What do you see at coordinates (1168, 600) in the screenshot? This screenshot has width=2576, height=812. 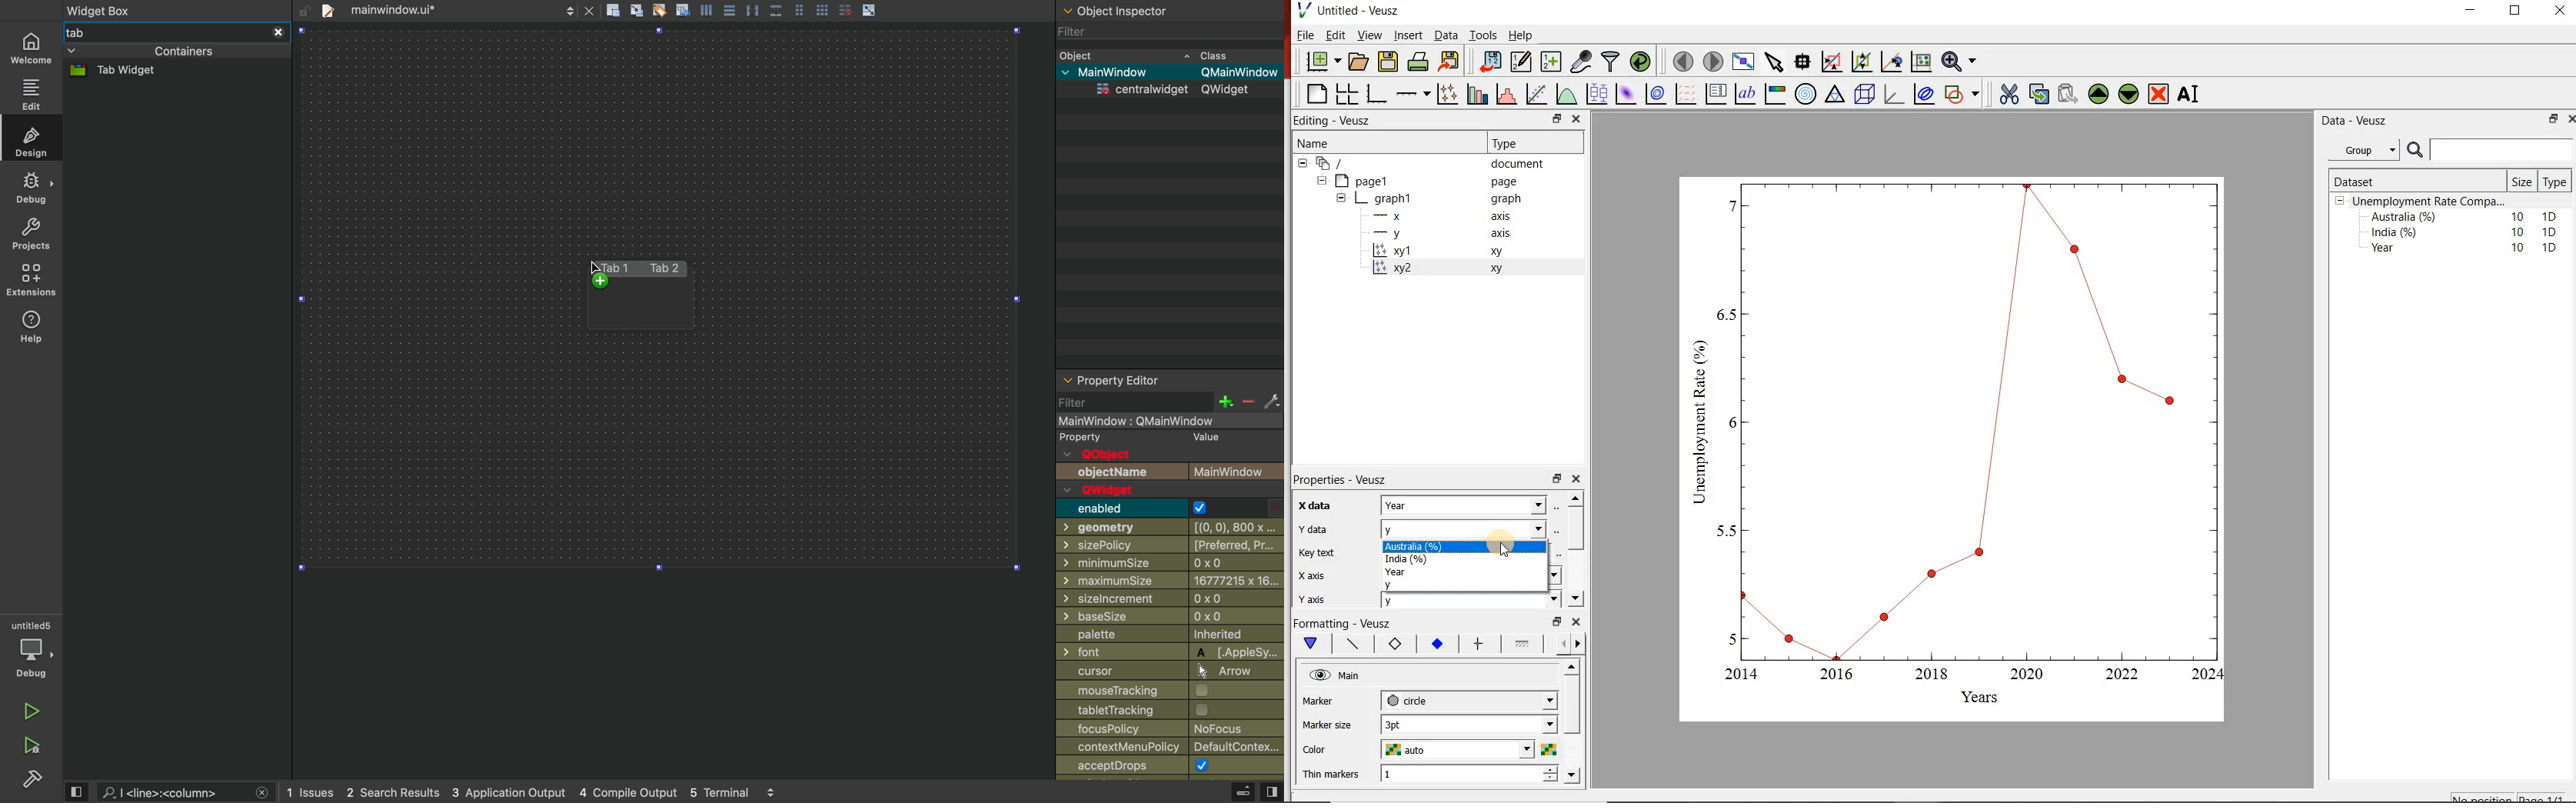 I see `` at bounding box center [1168, 600].